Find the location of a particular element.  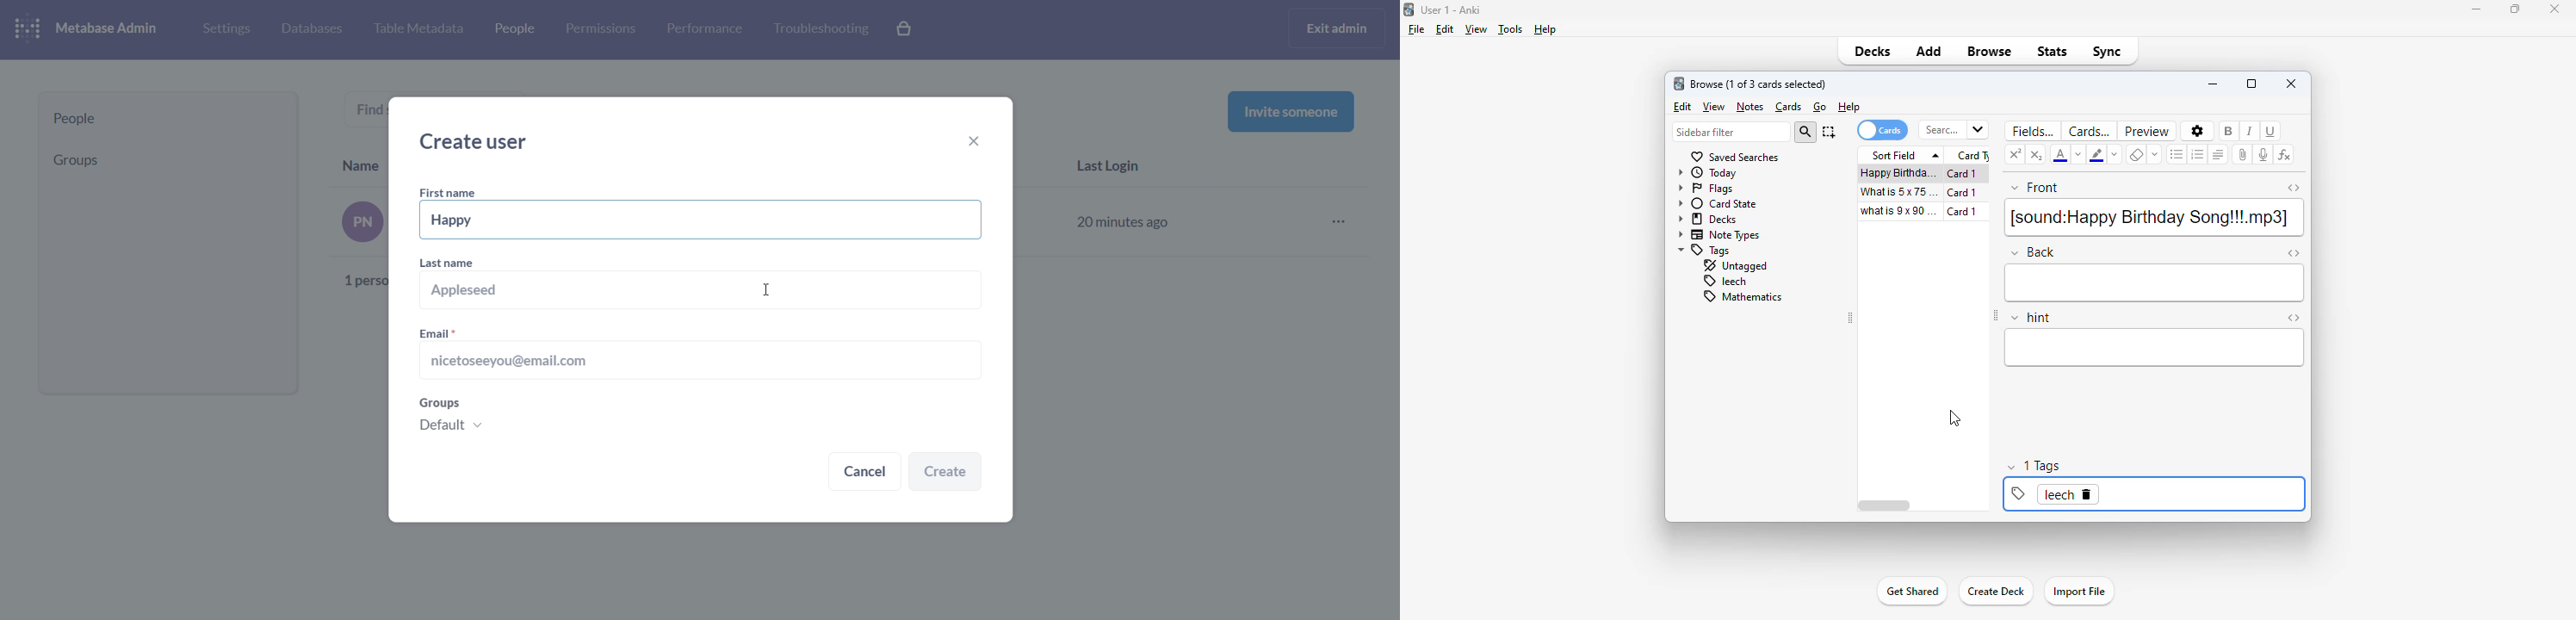

today is located at coordinates (1708, 173).